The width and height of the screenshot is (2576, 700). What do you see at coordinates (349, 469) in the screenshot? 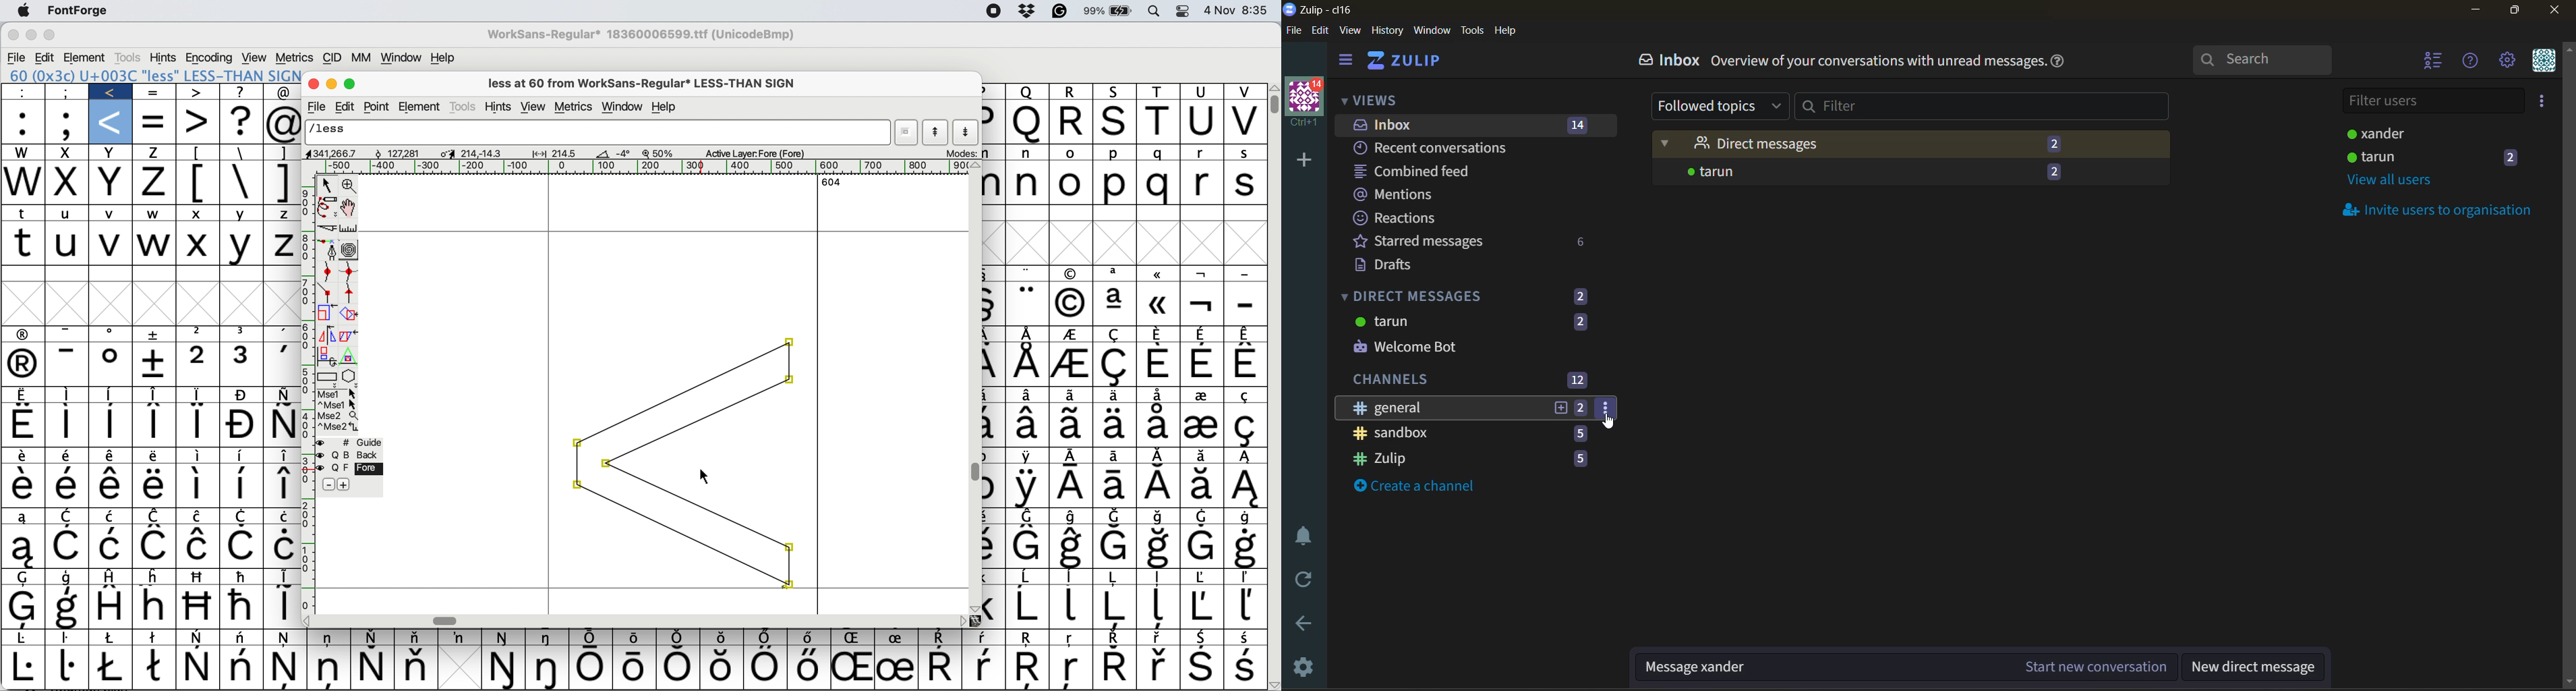
I see `fore` at bounding box center [349, 469].